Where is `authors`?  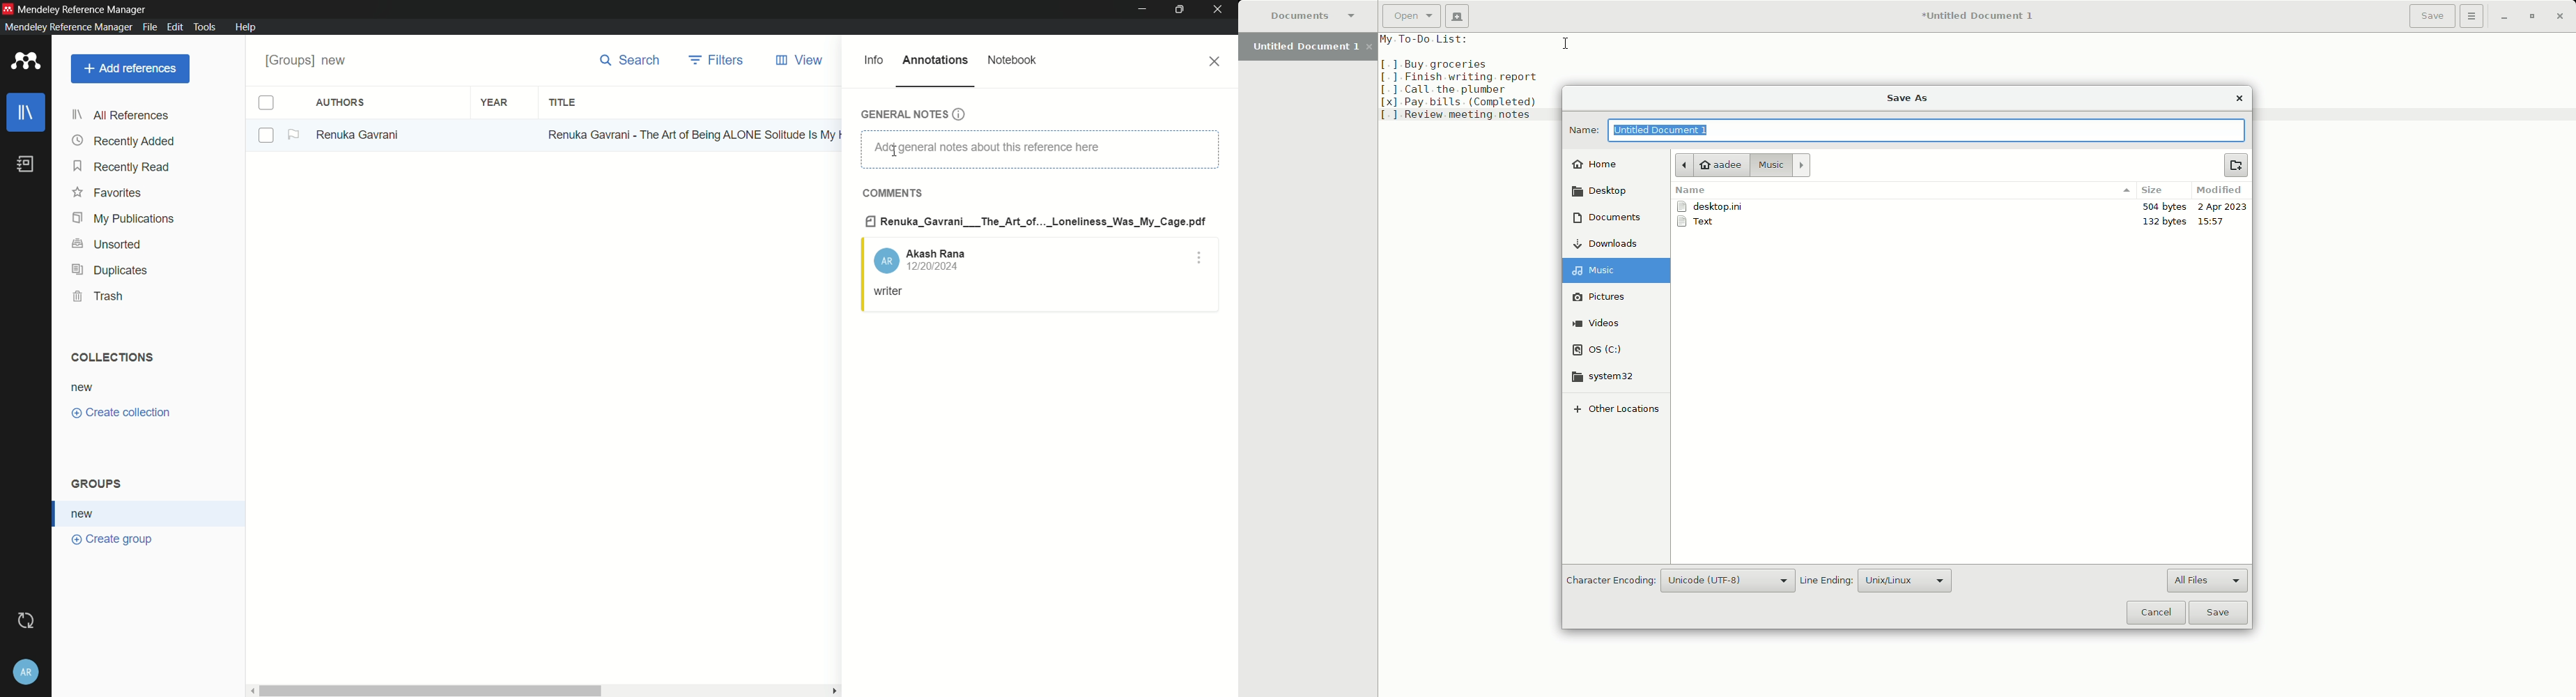 authors is located at coordinates (342, 103).